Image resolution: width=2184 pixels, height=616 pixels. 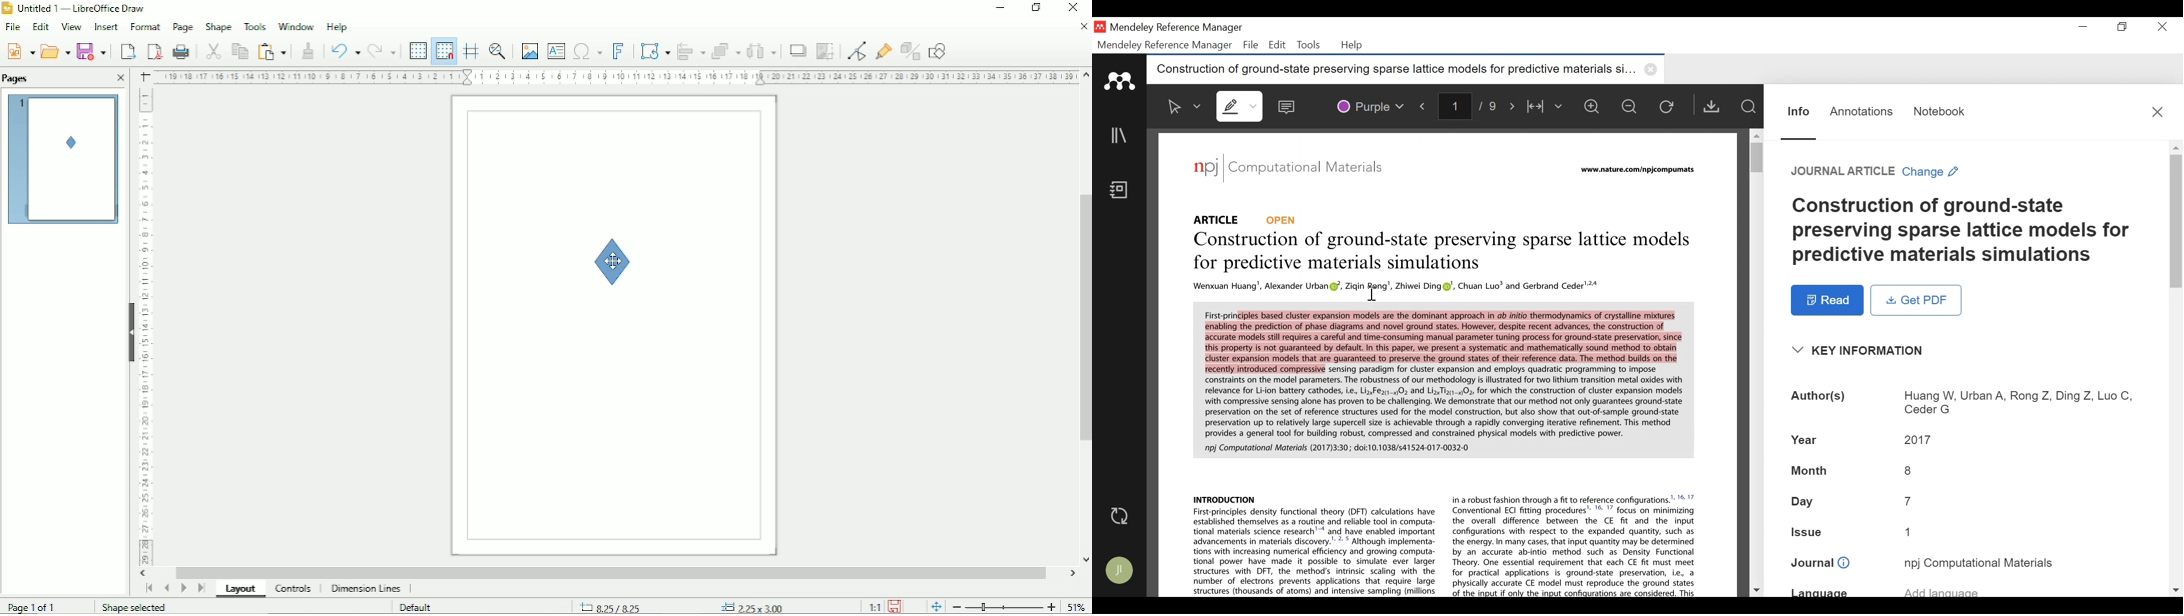 What do you see at coordinates (343, 49) in the screenshot?
I see `Undo` at bounding box center [343, 49].